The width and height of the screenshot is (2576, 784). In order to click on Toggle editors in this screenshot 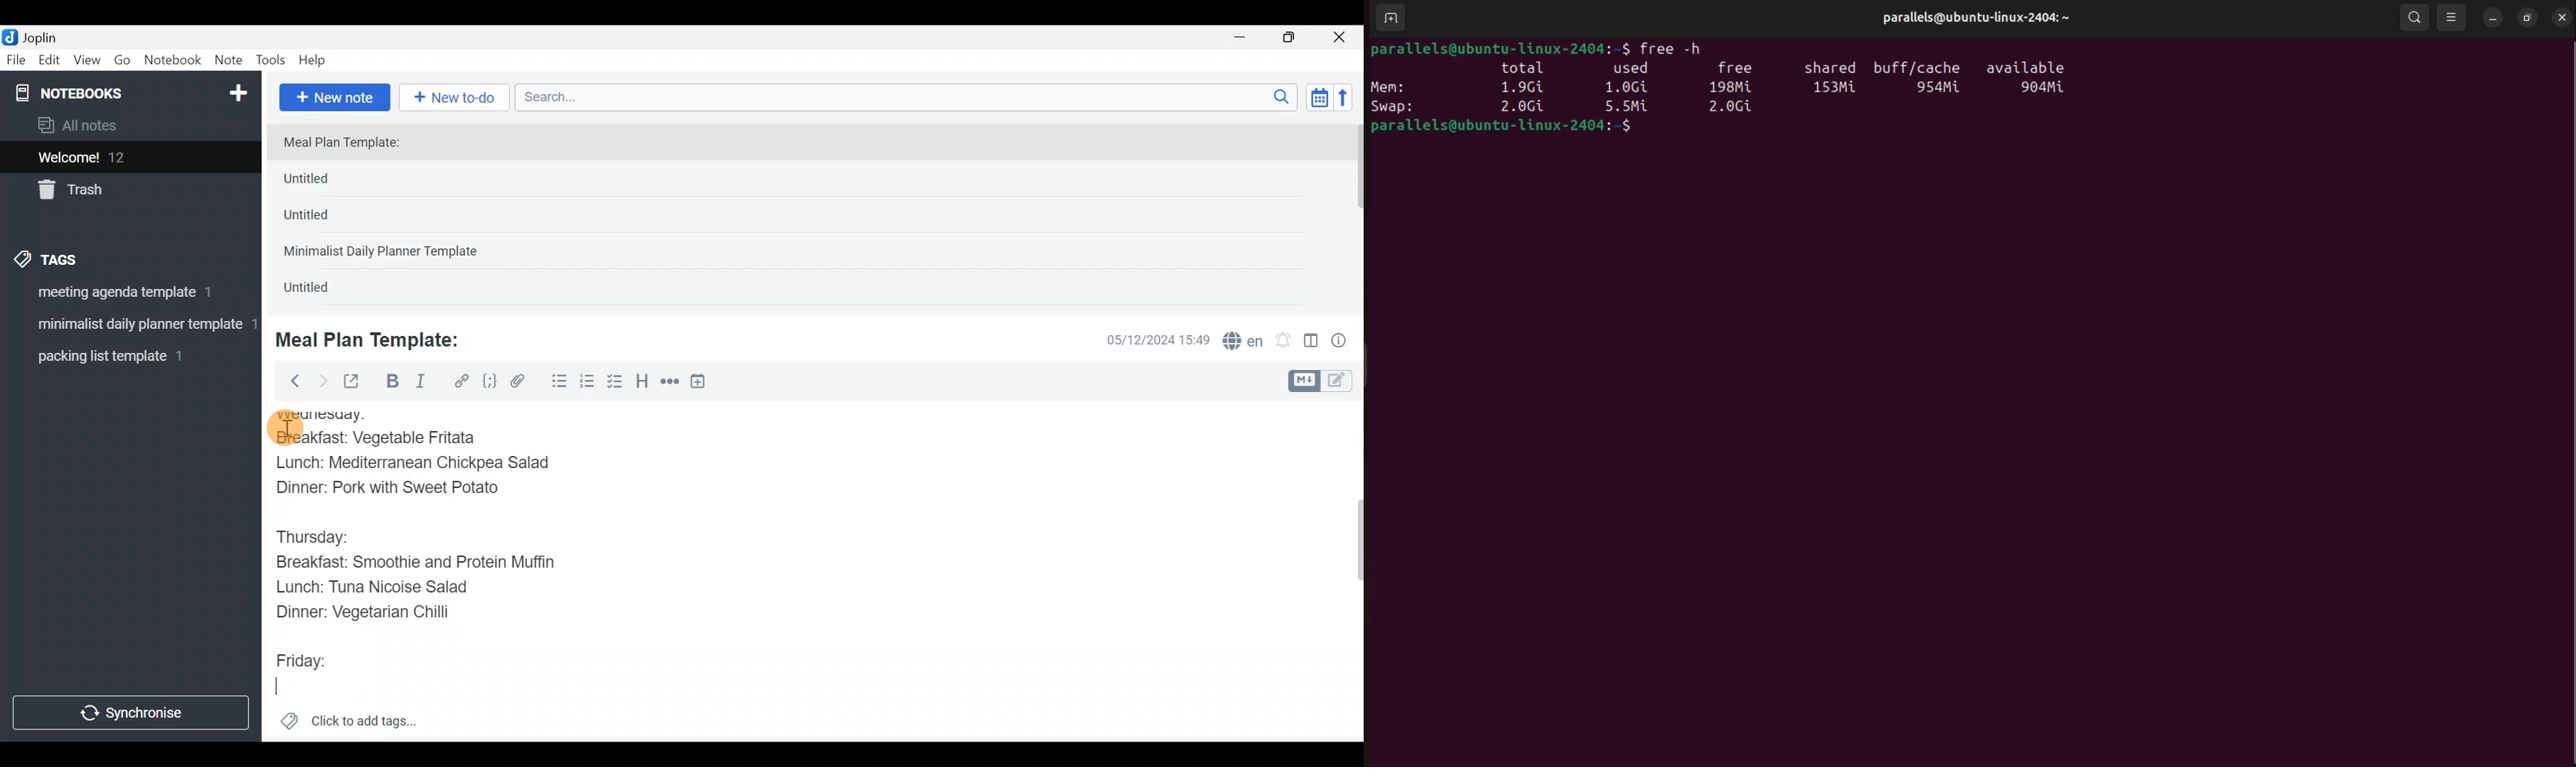, I will do `click(1324, 379)`.